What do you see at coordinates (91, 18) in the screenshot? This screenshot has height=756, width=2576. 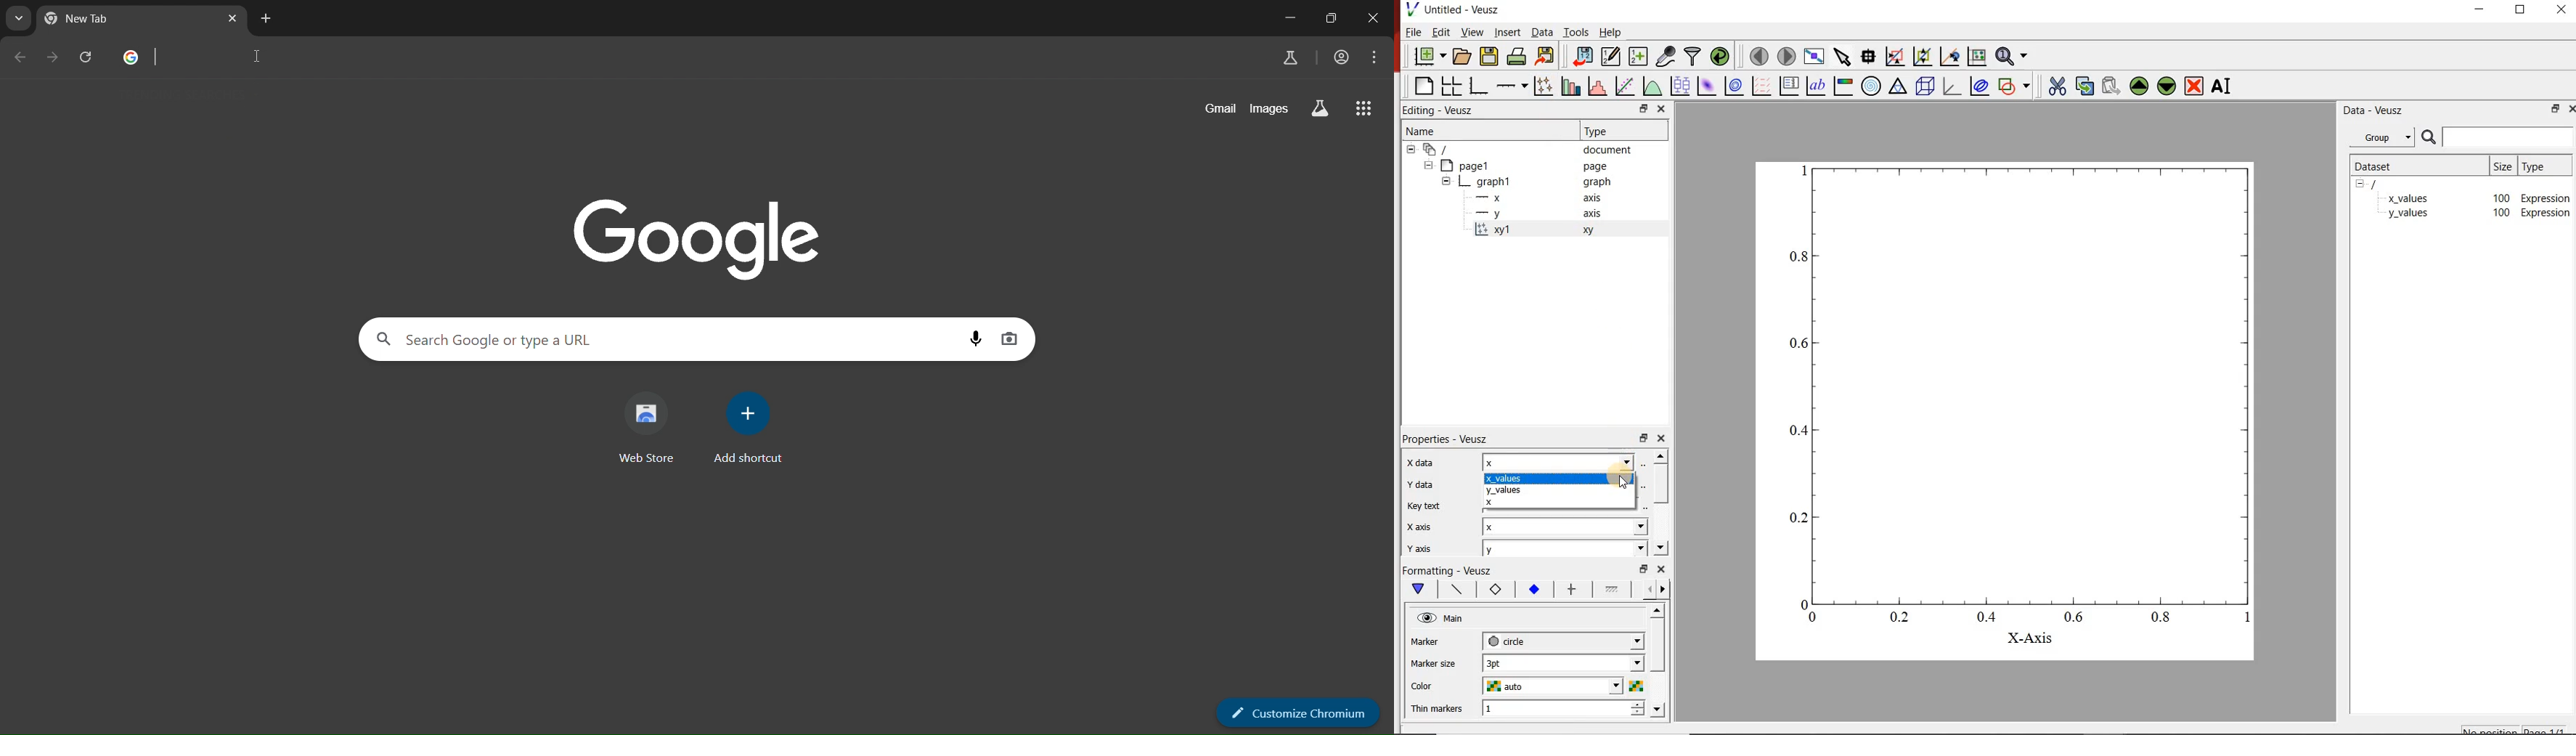 I see `New tab` at bounding box center [91, 18].